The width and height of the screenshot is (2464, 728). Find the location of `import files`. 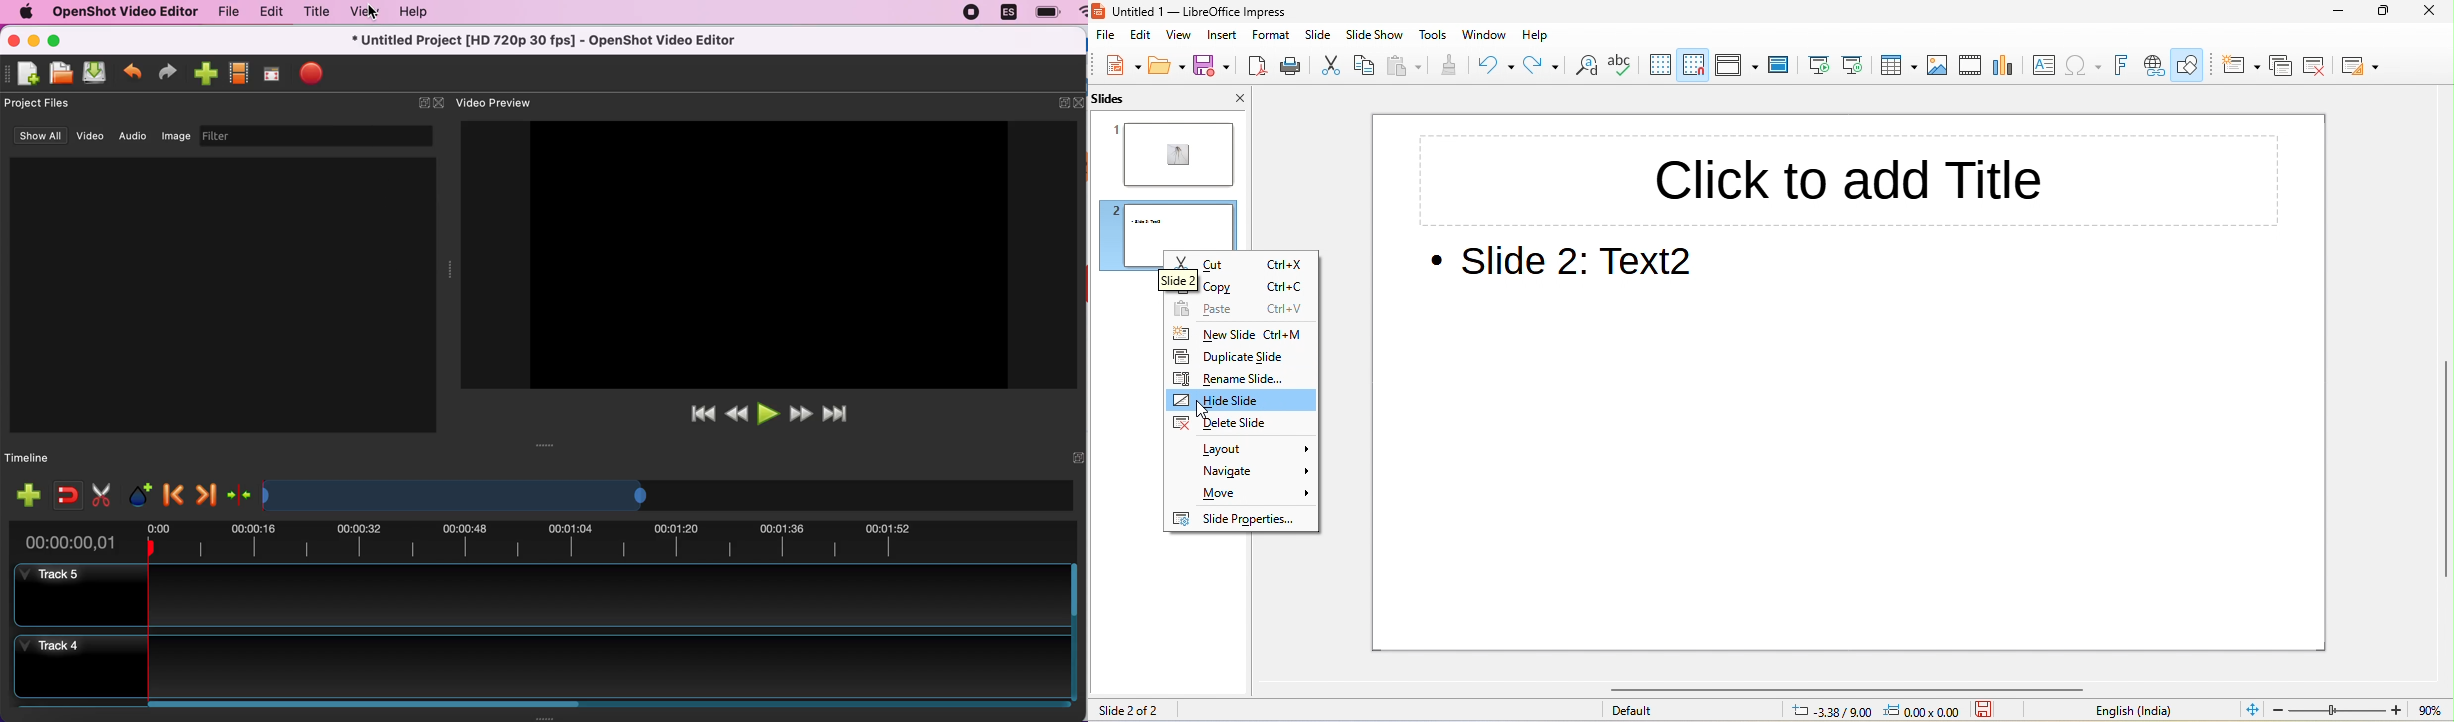

import files is located at coordinates (205, 71).